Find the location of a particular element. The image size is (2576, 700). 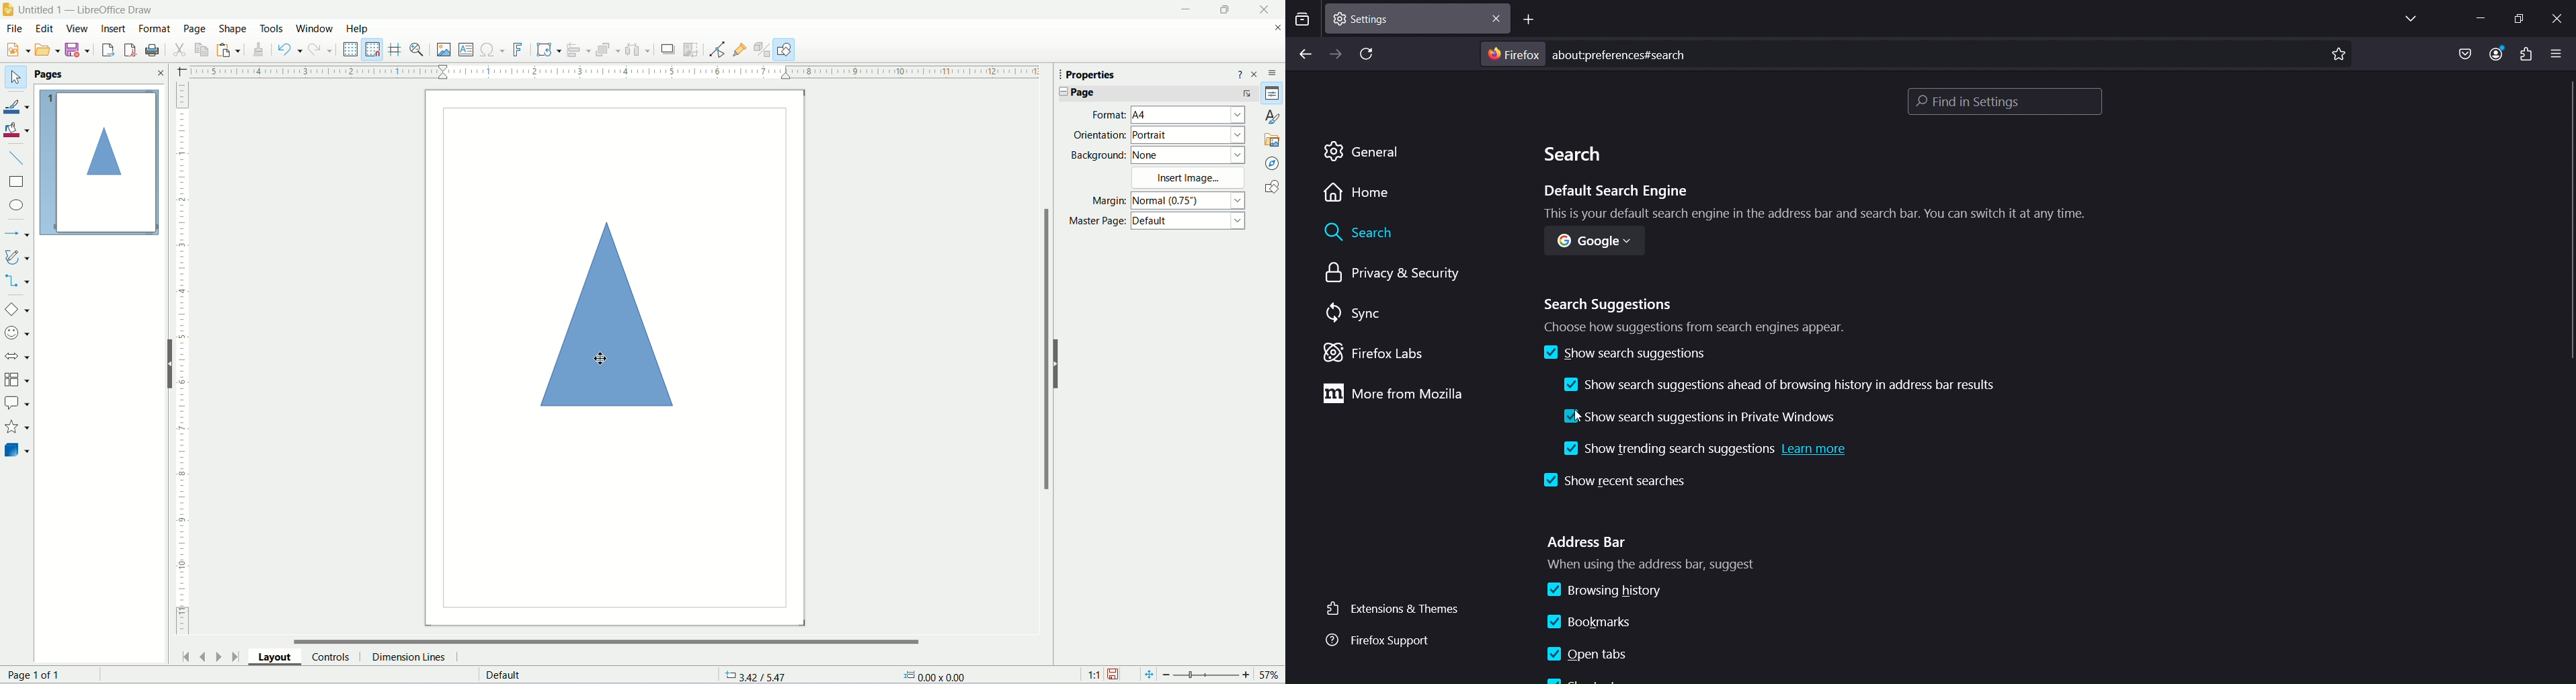

3D Objects is located at coordinates (17, 449).